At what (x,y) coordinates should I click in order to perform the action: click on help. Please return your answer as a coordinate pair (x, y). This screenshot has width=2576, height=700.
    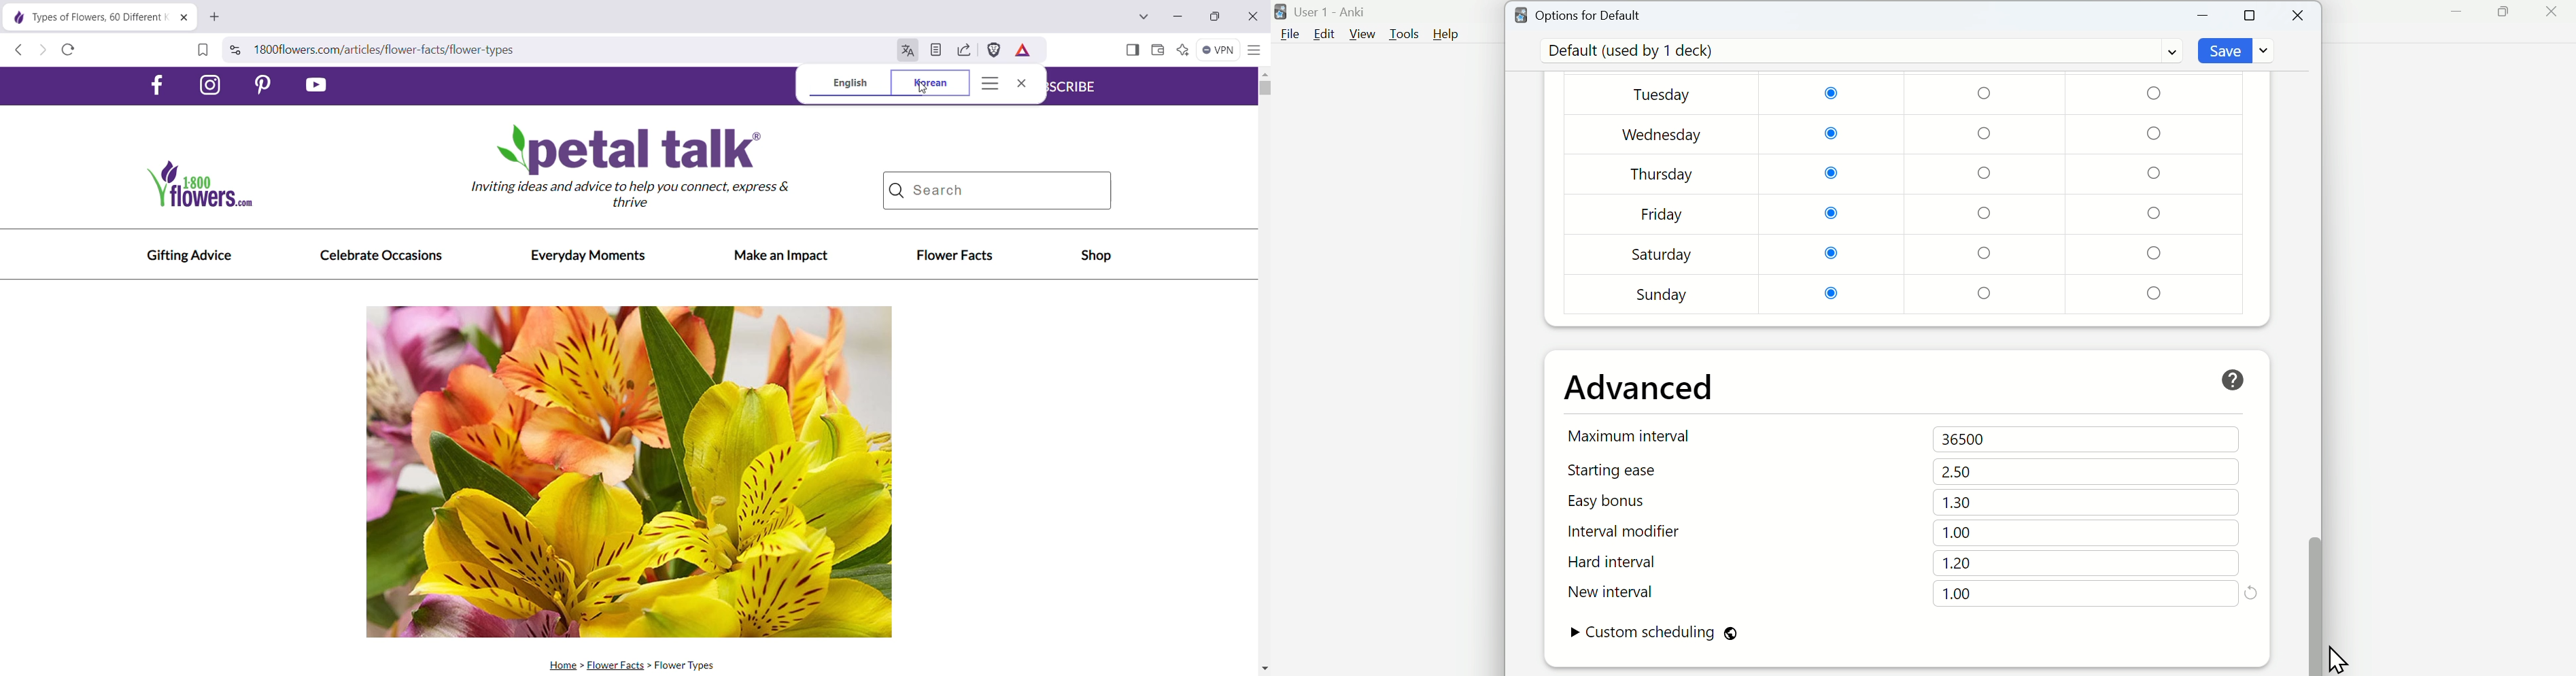
    Looking at the image, I should click on (2233, 380).